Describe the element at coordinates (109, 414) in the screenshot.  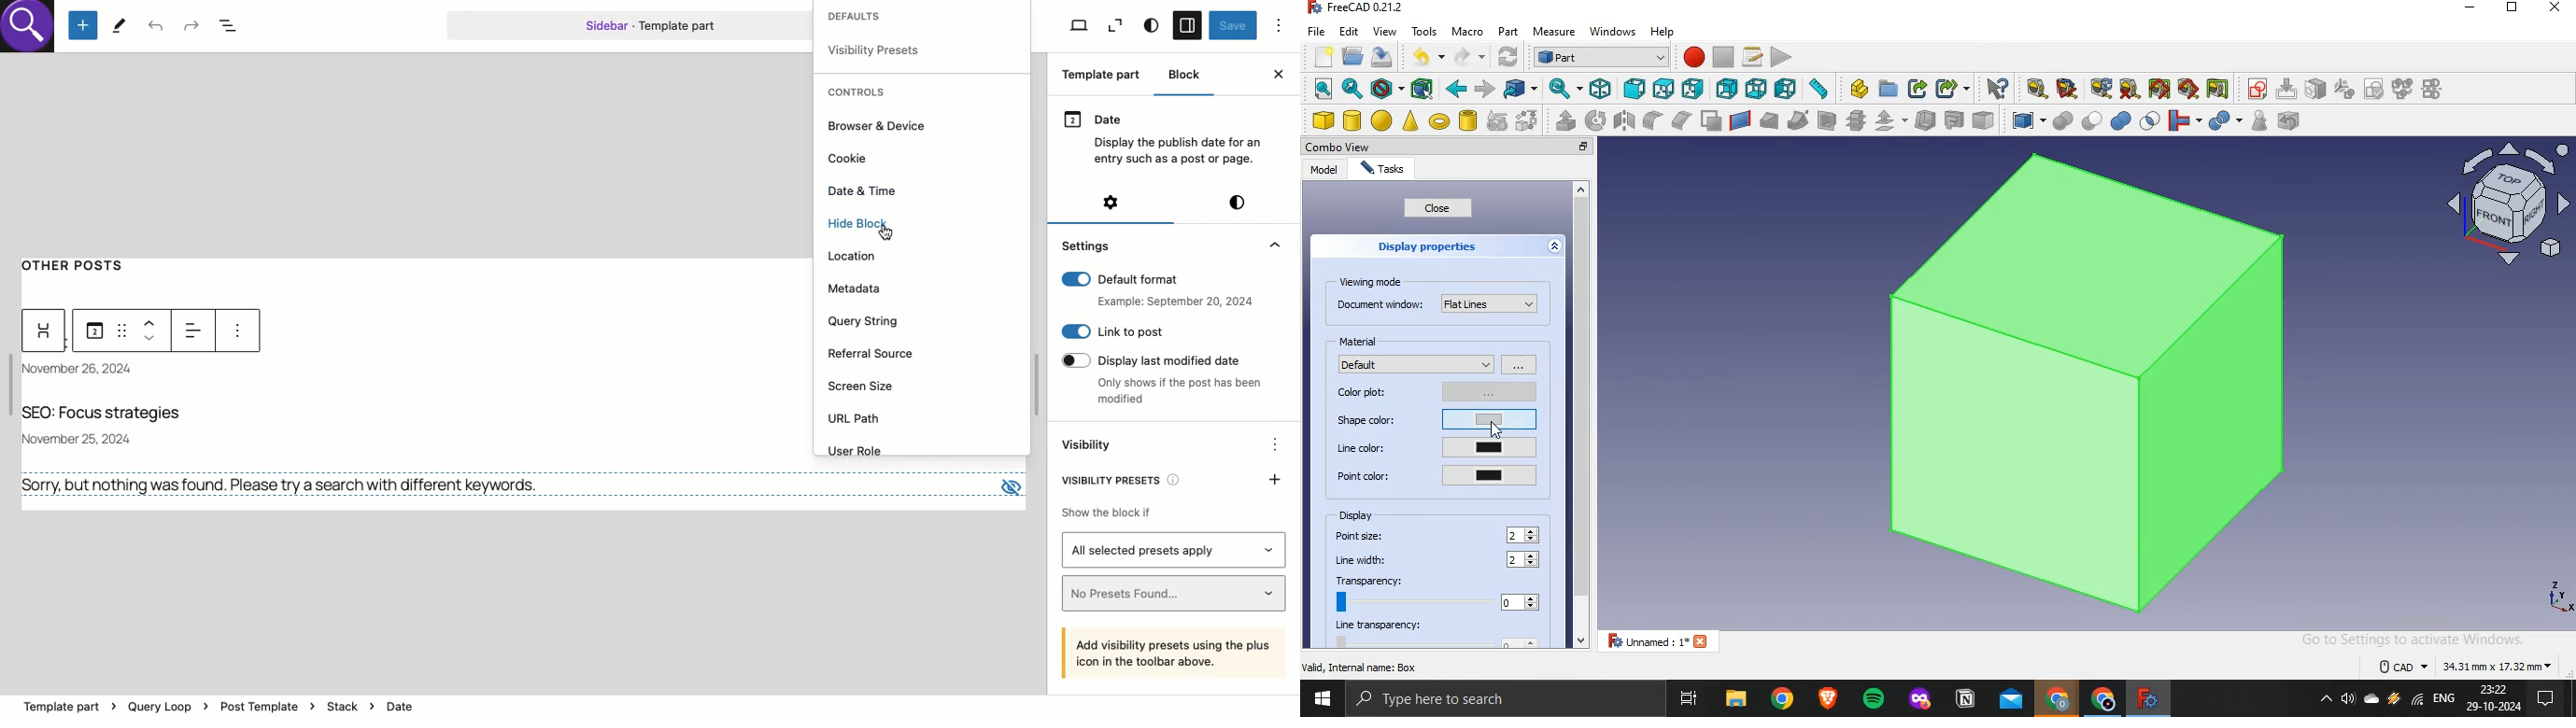
I see `Title` at that location.